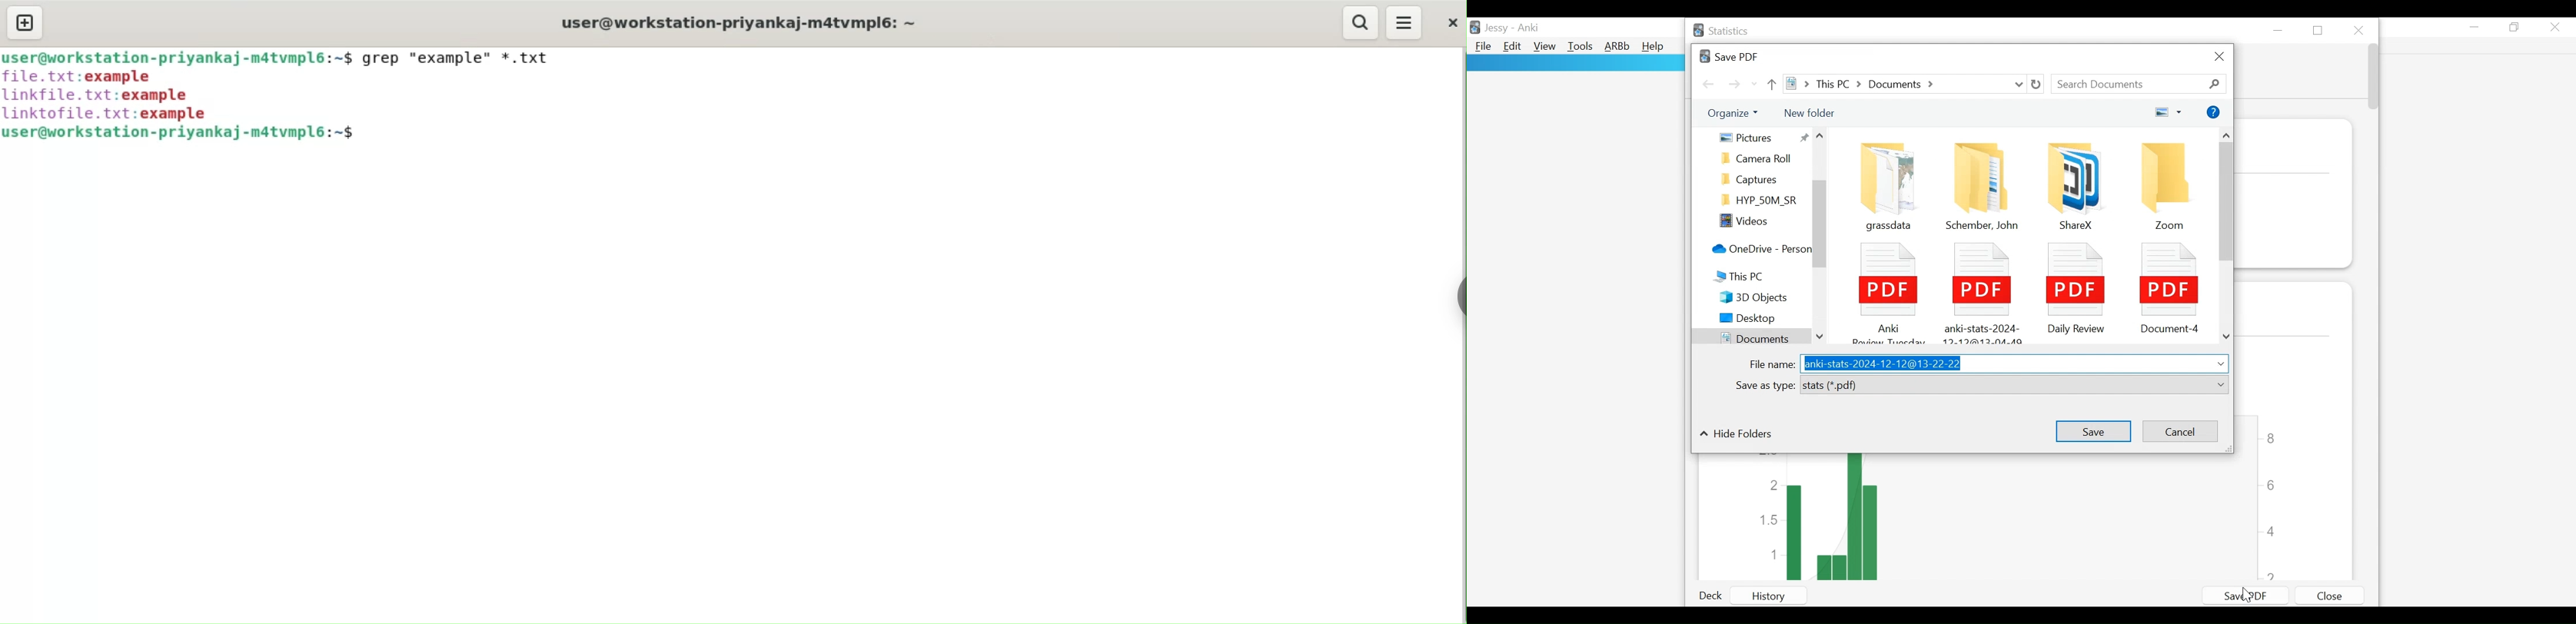 Image resolution: width=2576 pixels, height=644 pixels. Describe the element at coordinates (1575, 63) in the screenshot. I see `rectangle panel` at that location.